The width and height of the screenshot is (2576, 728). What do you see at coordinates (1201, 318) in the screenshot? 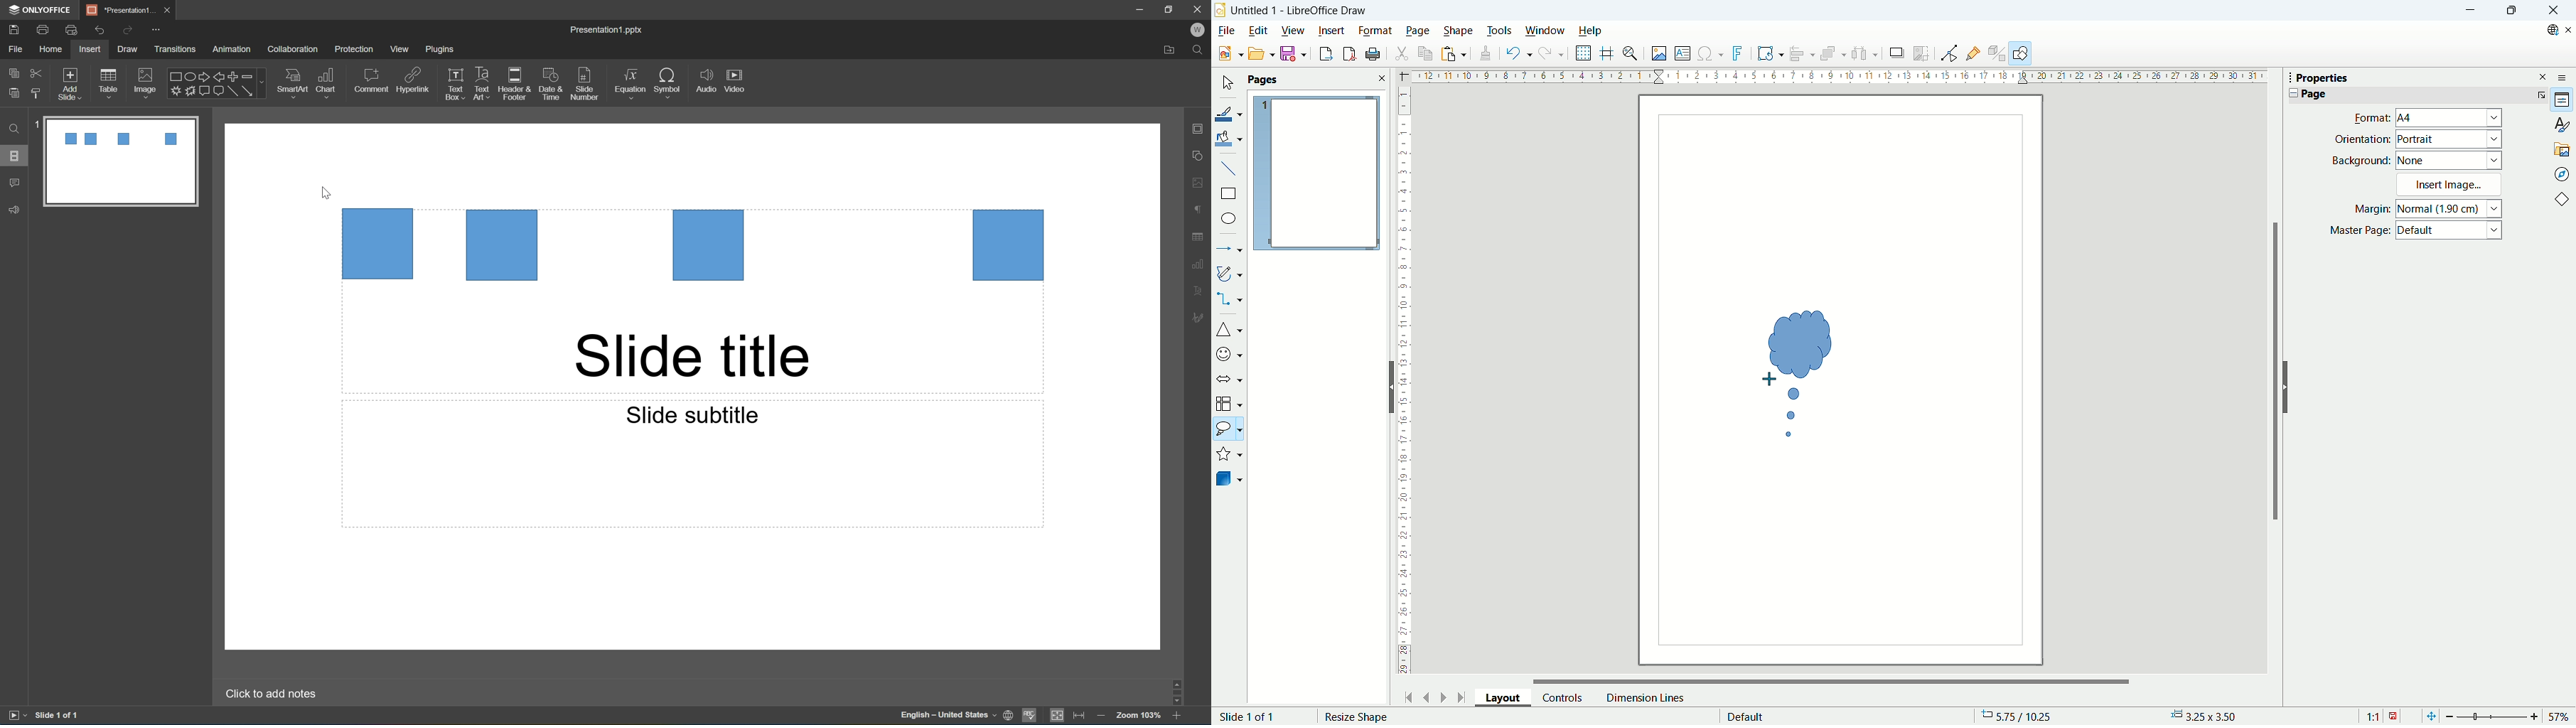
I see `signature settings` at bounding box center [1201, 318].